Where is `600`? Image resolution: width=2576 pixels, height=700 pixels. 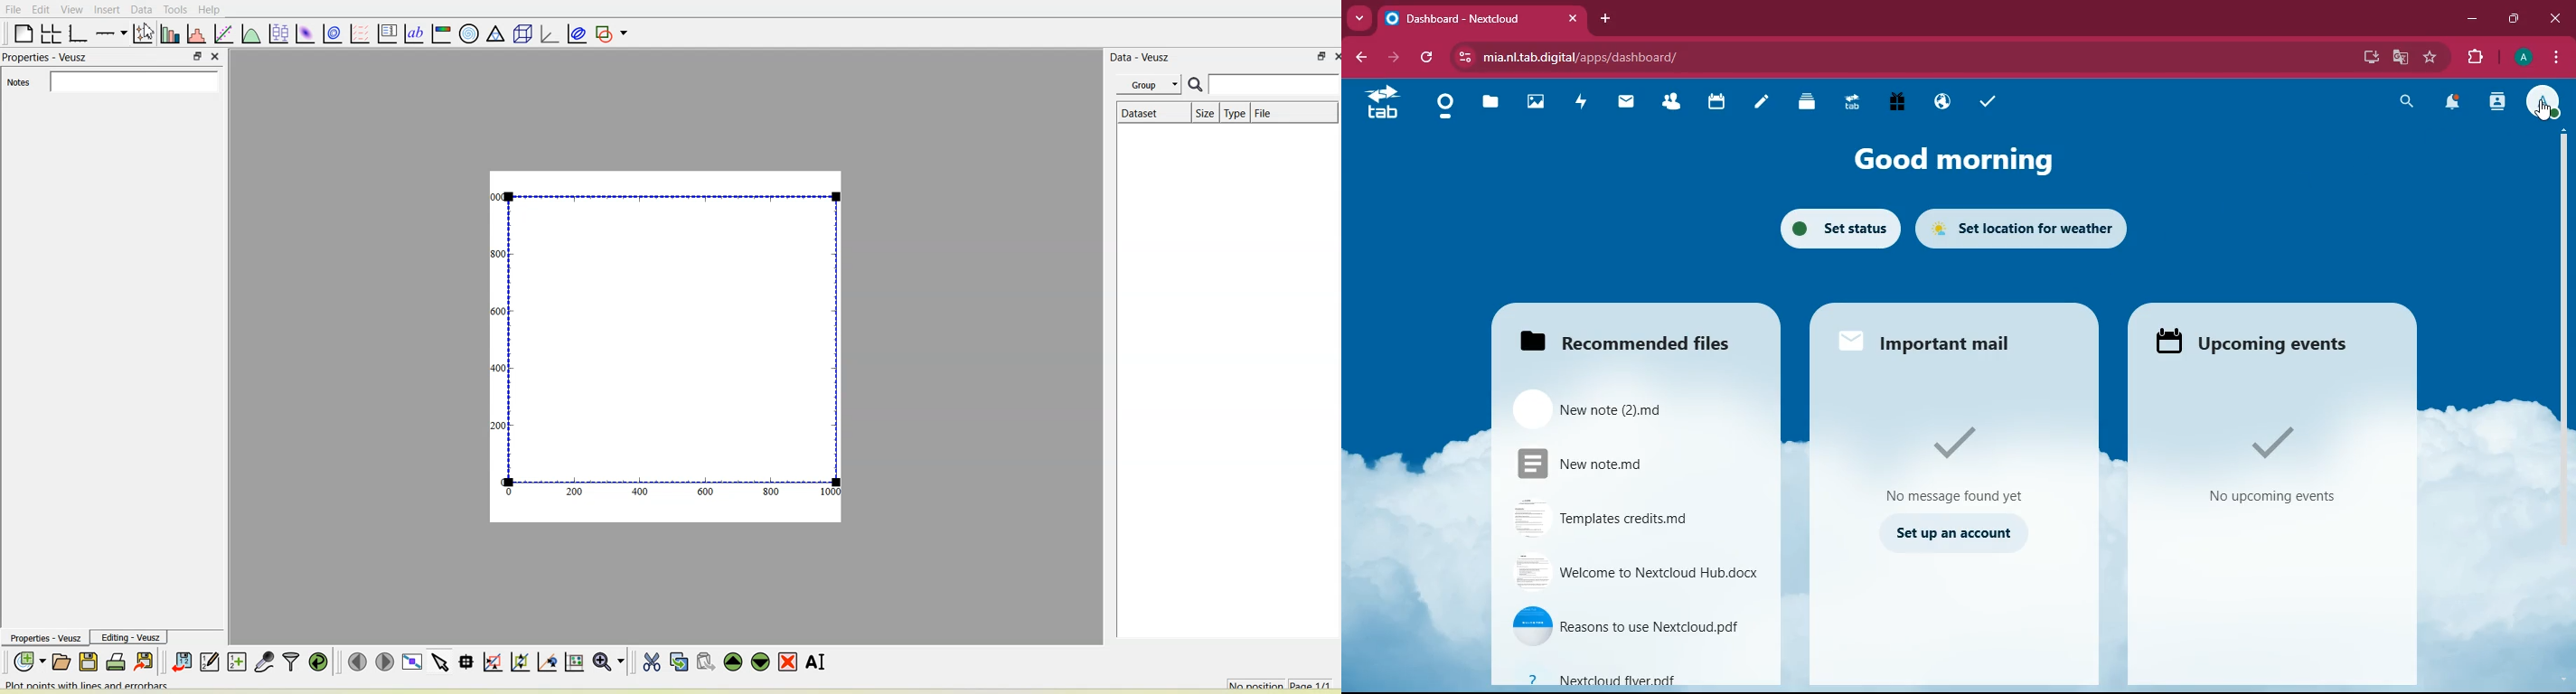 600 is located at coordinates (707, 491).